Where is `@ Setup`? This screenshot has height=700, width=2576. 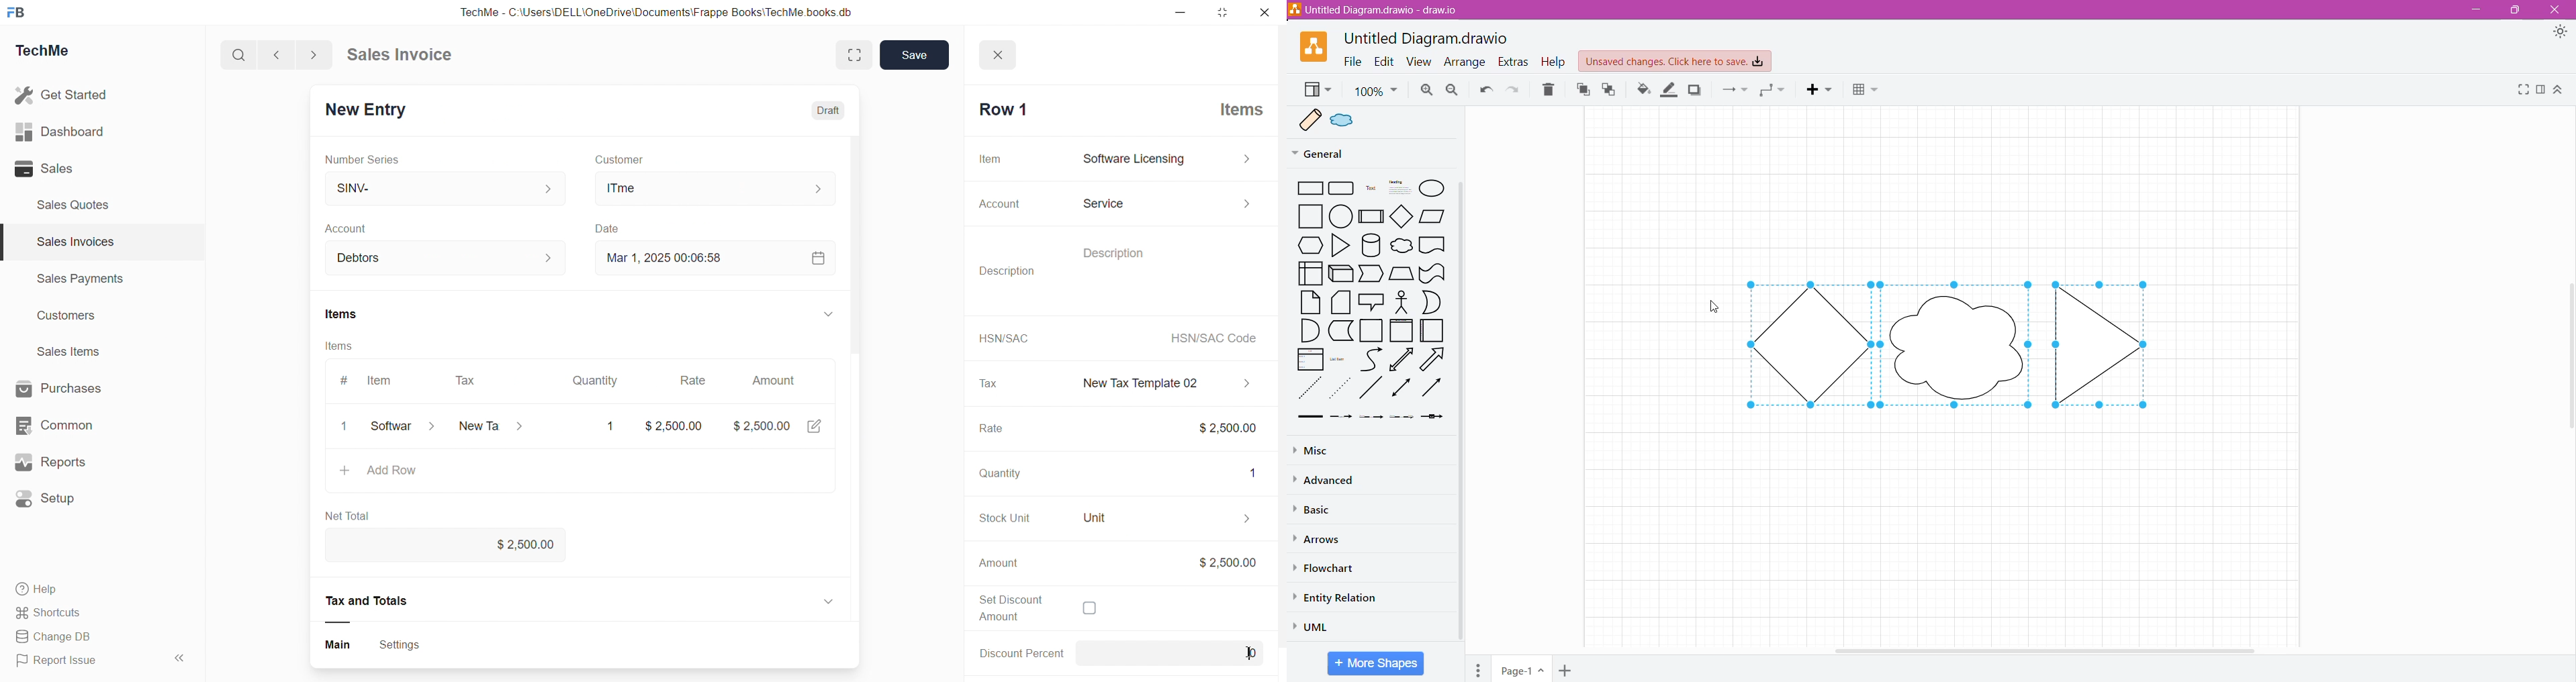
@ Setup is located at coordinates (53, 504).